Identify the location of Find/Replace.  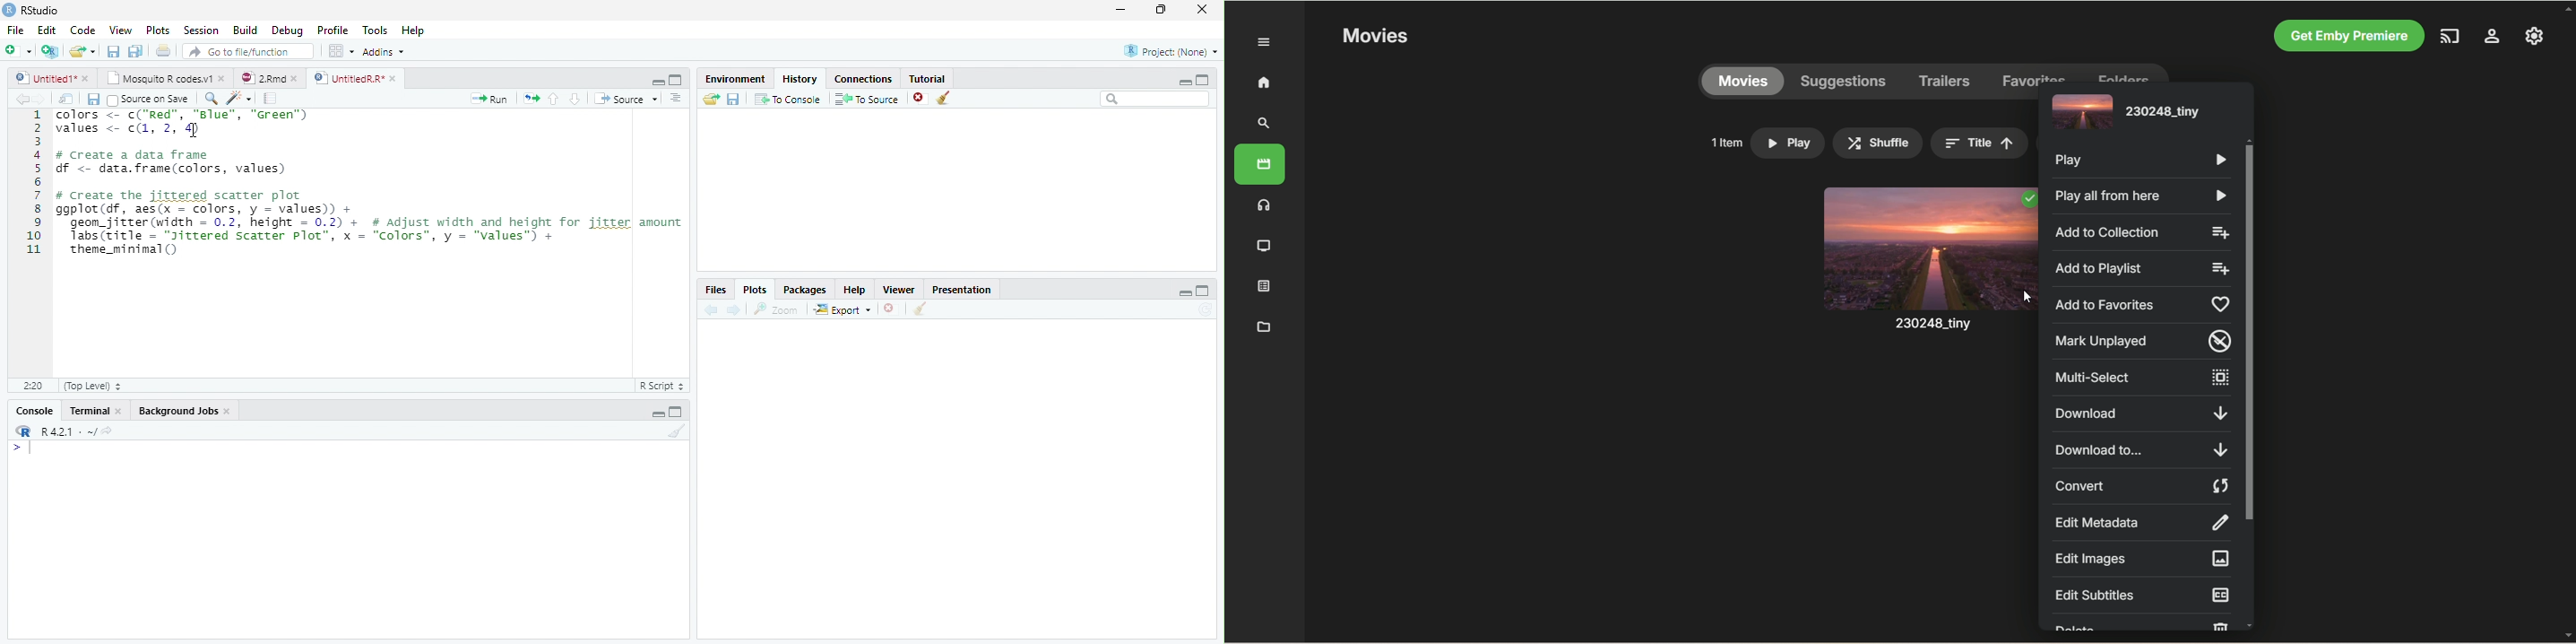
(212, 98).